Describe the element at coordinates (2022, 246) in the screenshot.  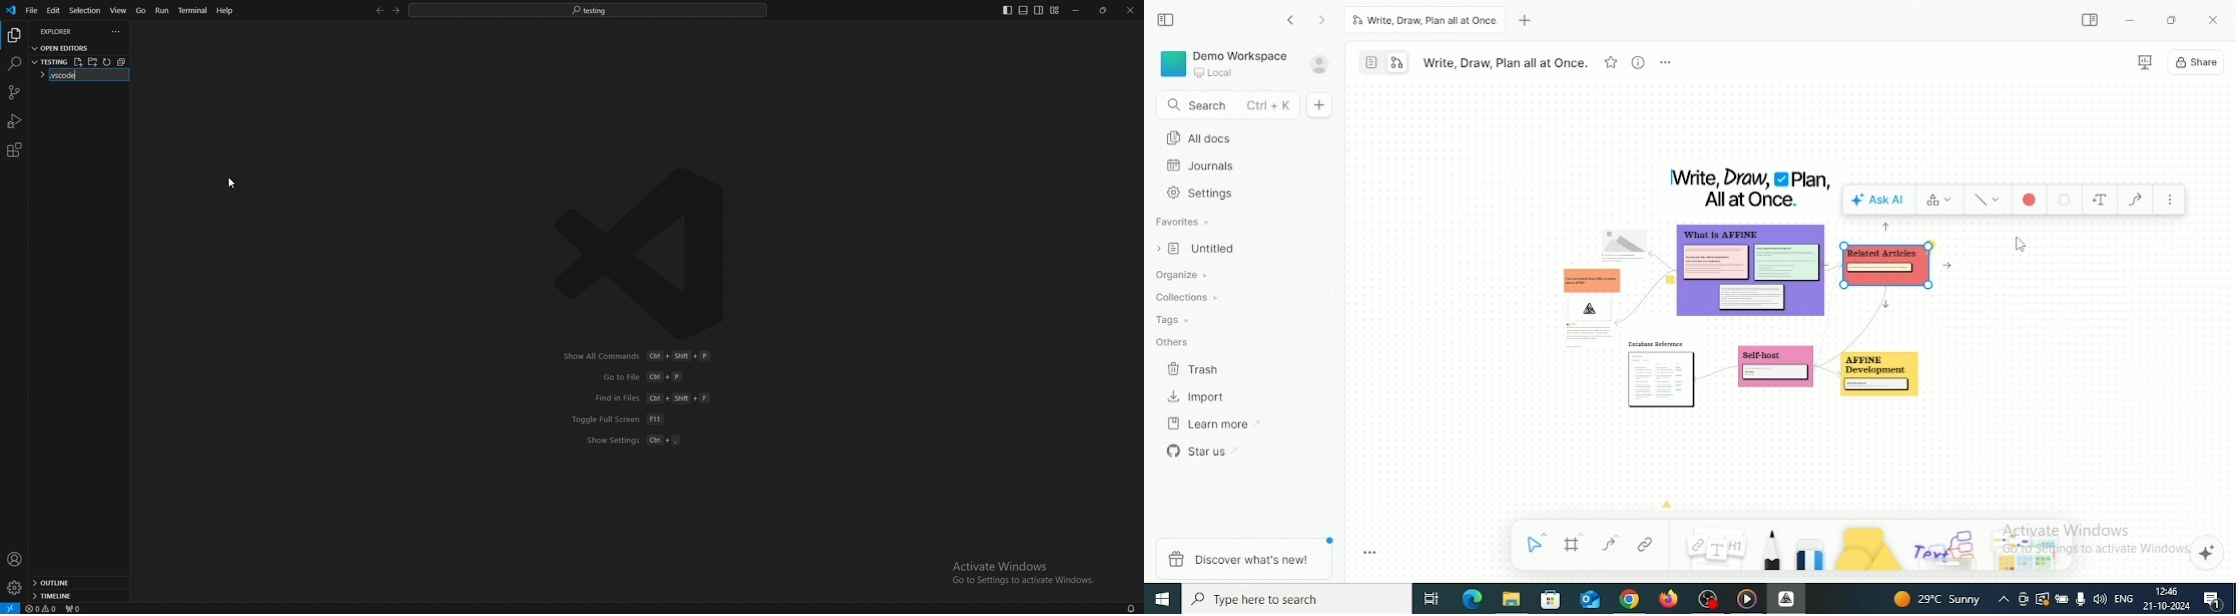
I see `Cursor` at that location.